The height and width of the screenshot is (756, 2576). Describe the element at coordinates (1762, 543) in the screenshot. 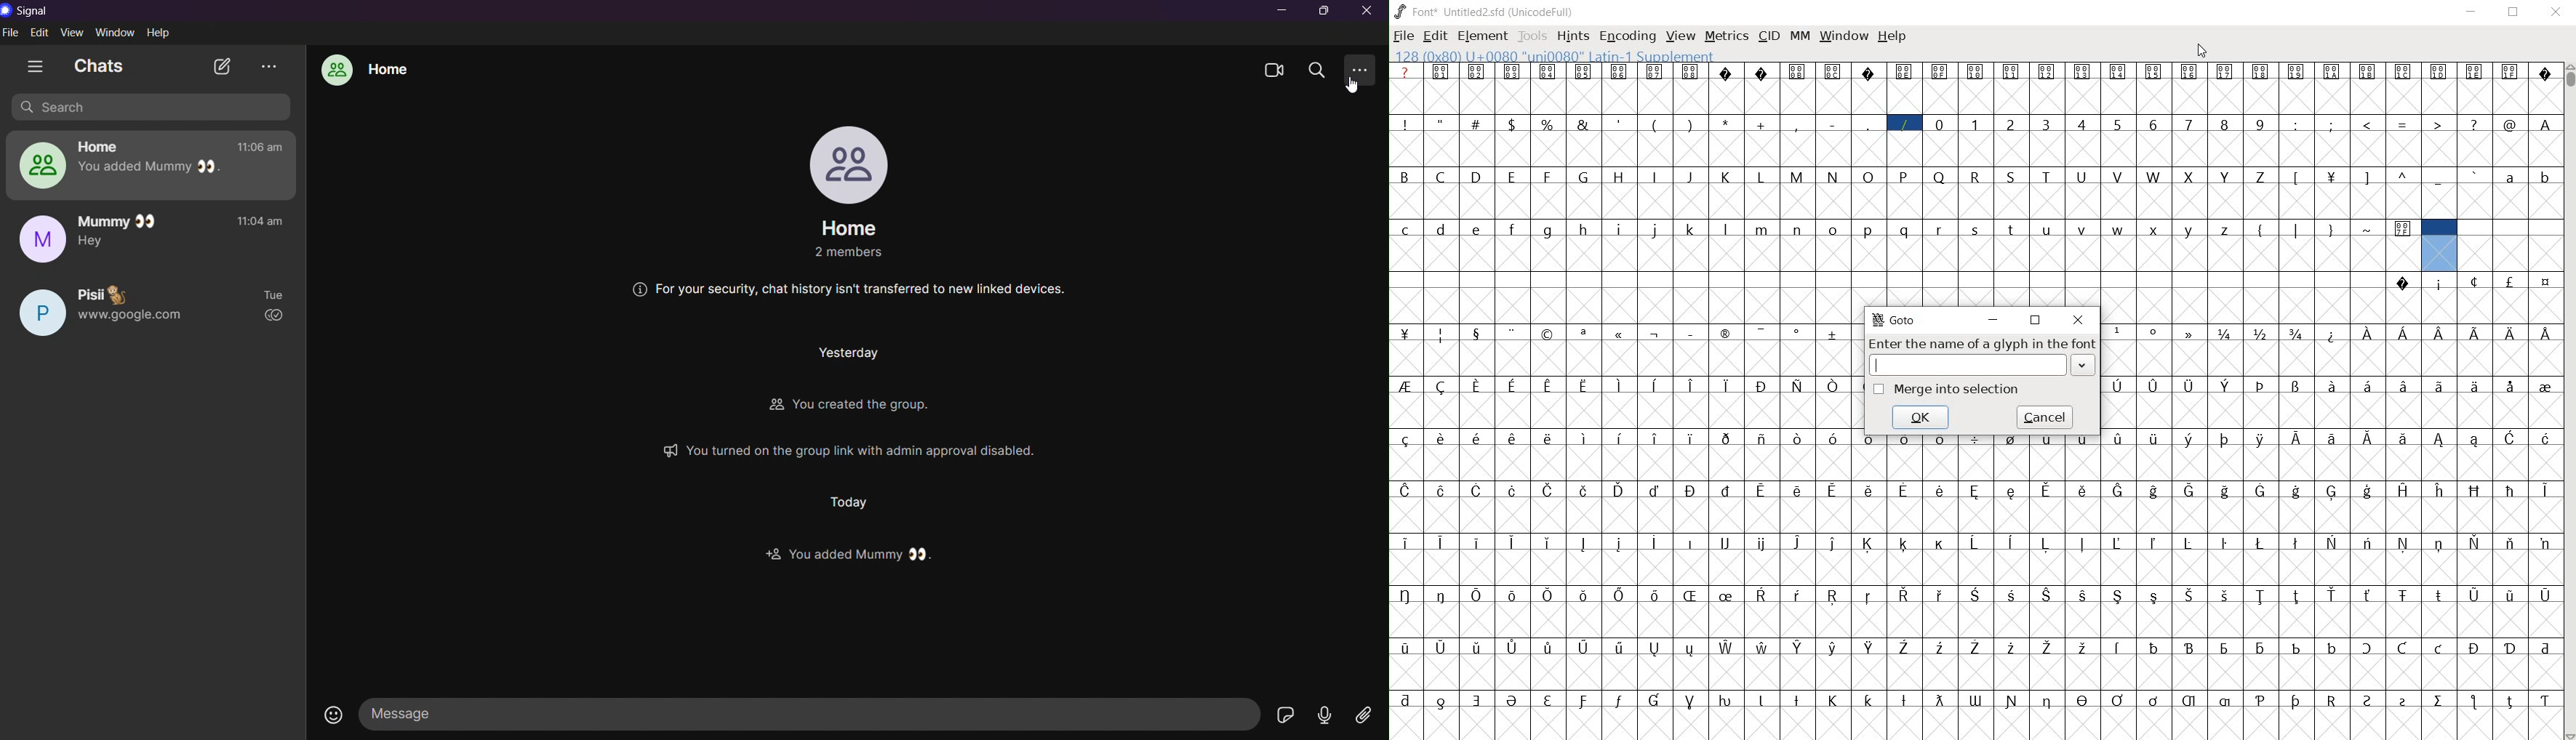

I see `Symbol` at that location.